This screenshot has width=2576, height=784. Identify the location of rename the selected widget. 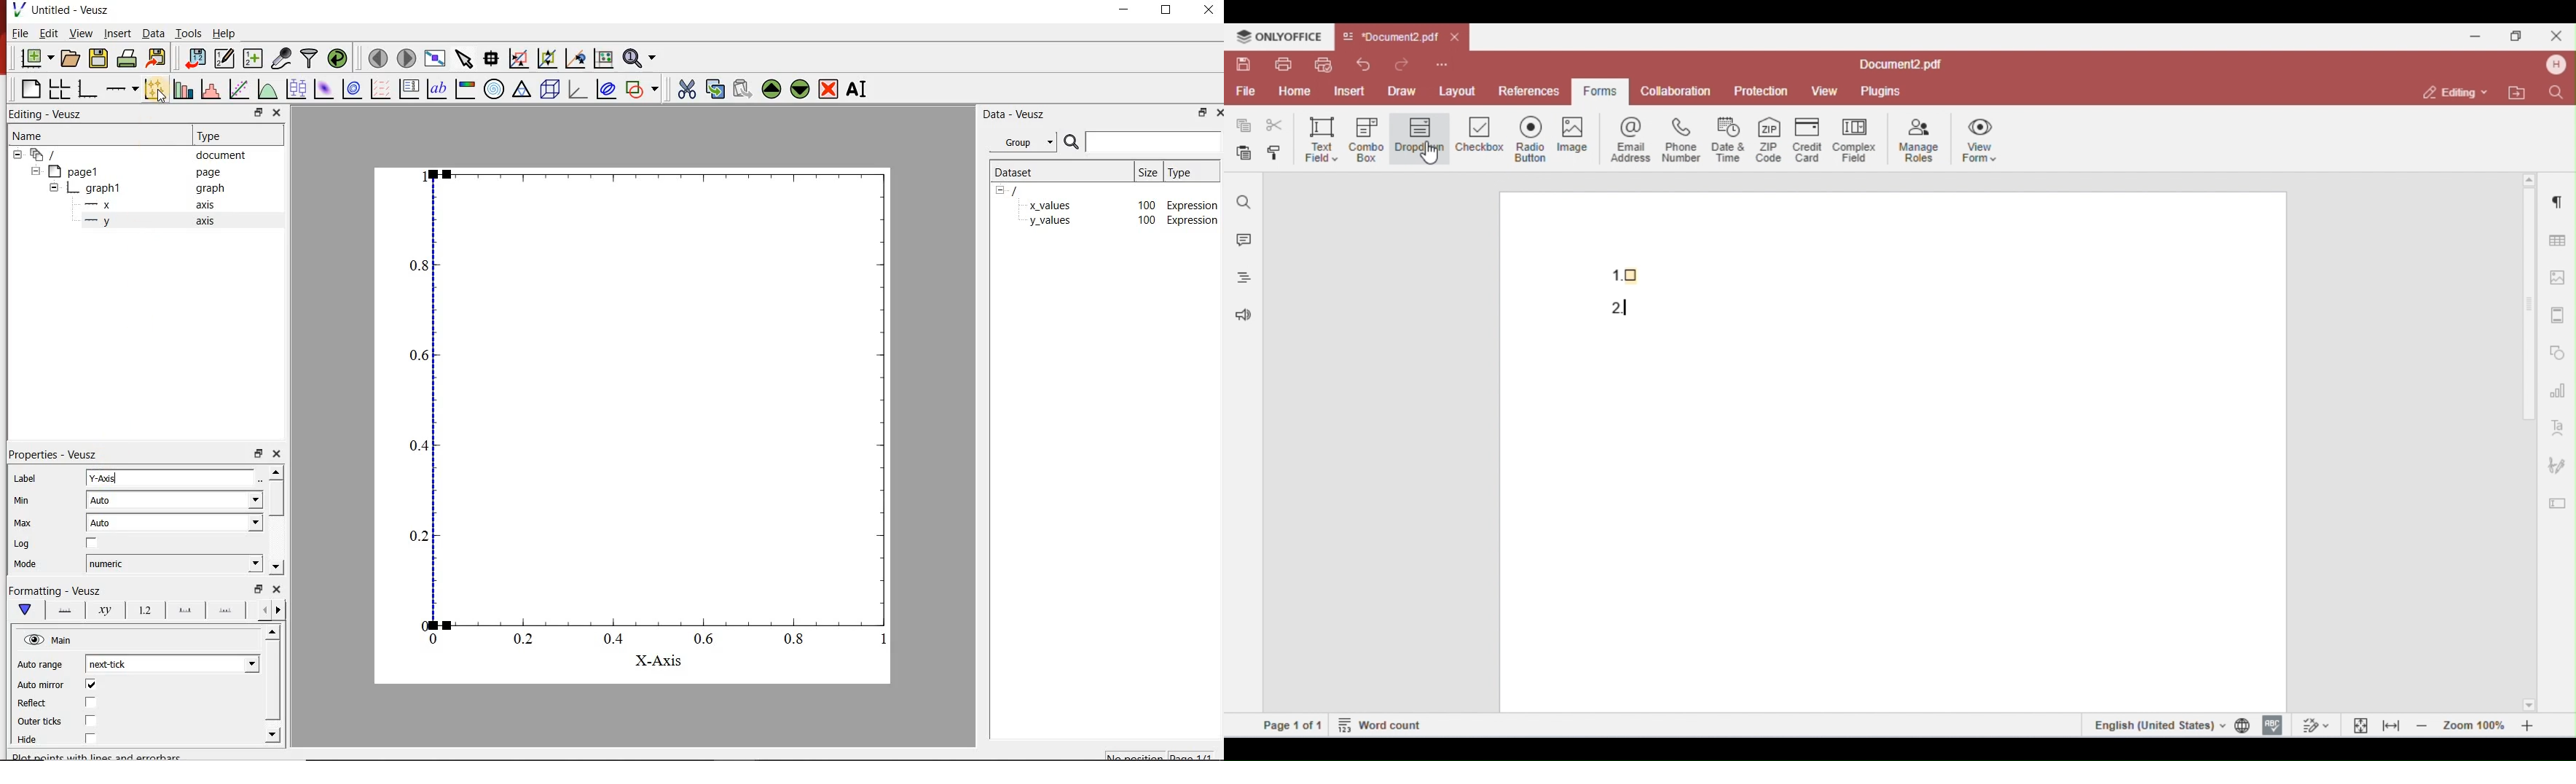
(858, 91).